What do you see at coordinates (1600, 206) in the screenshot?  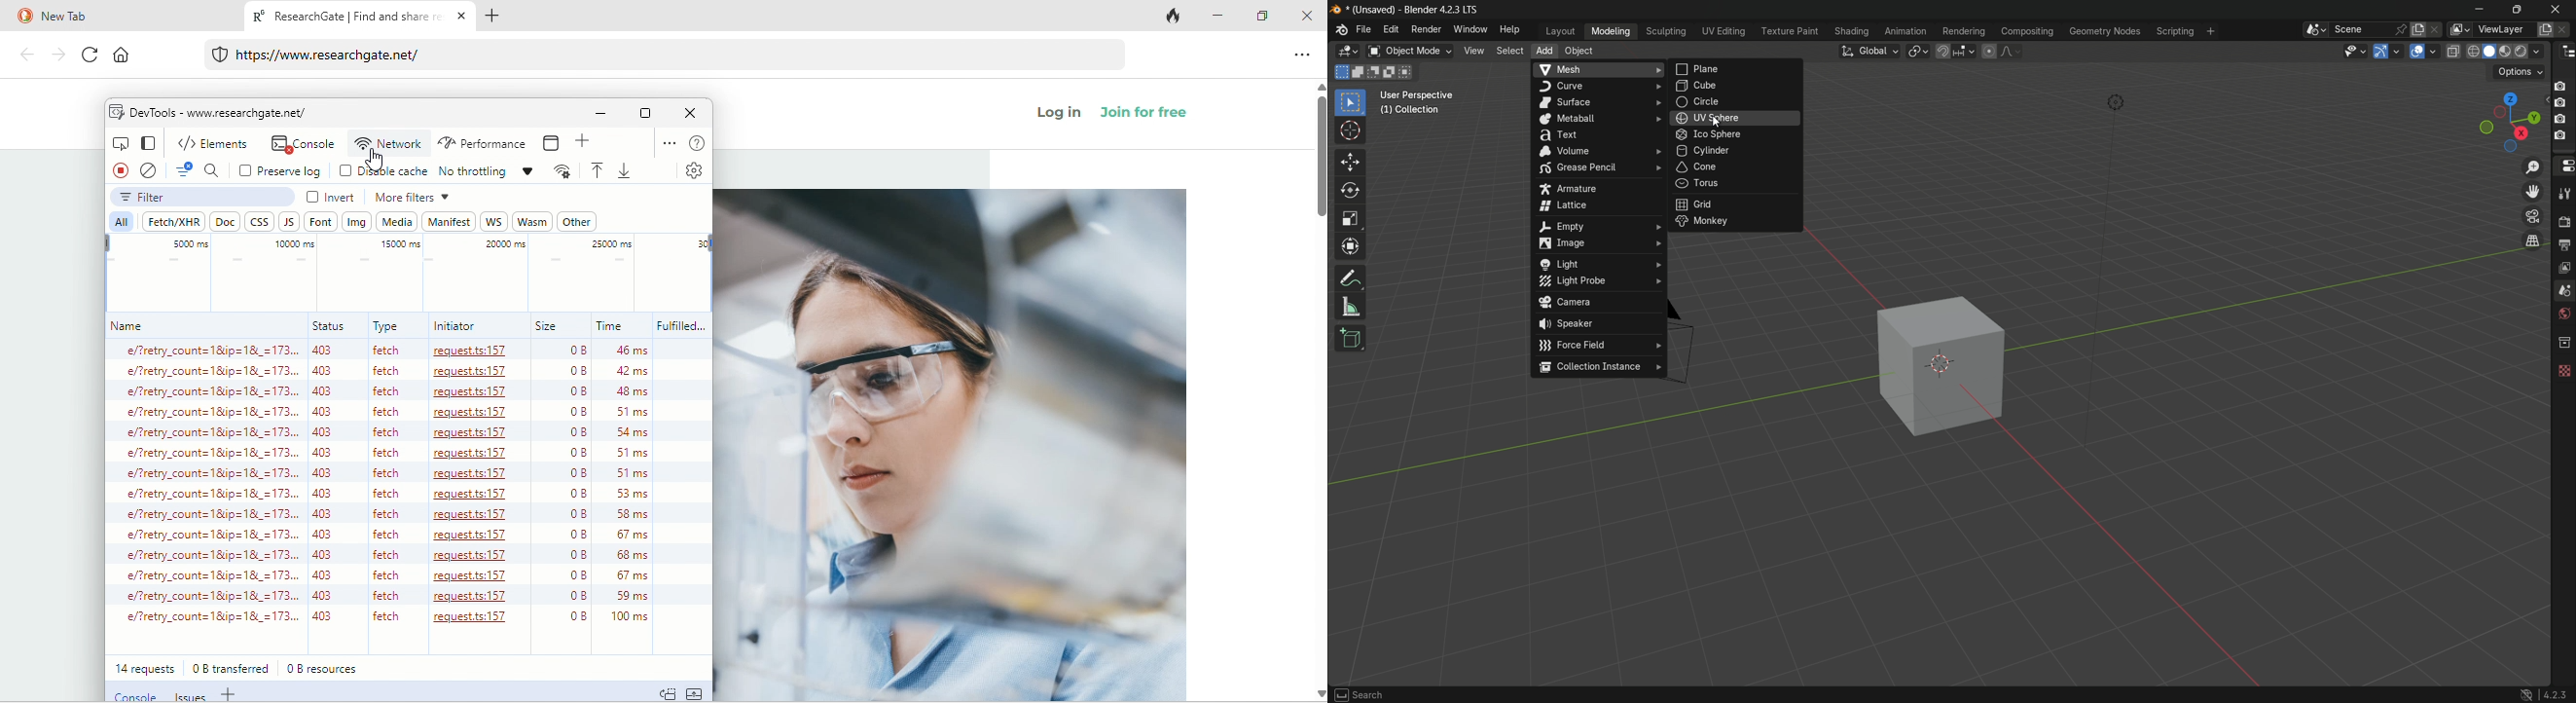 I see `lattice` at bounding box center [1600, 206].